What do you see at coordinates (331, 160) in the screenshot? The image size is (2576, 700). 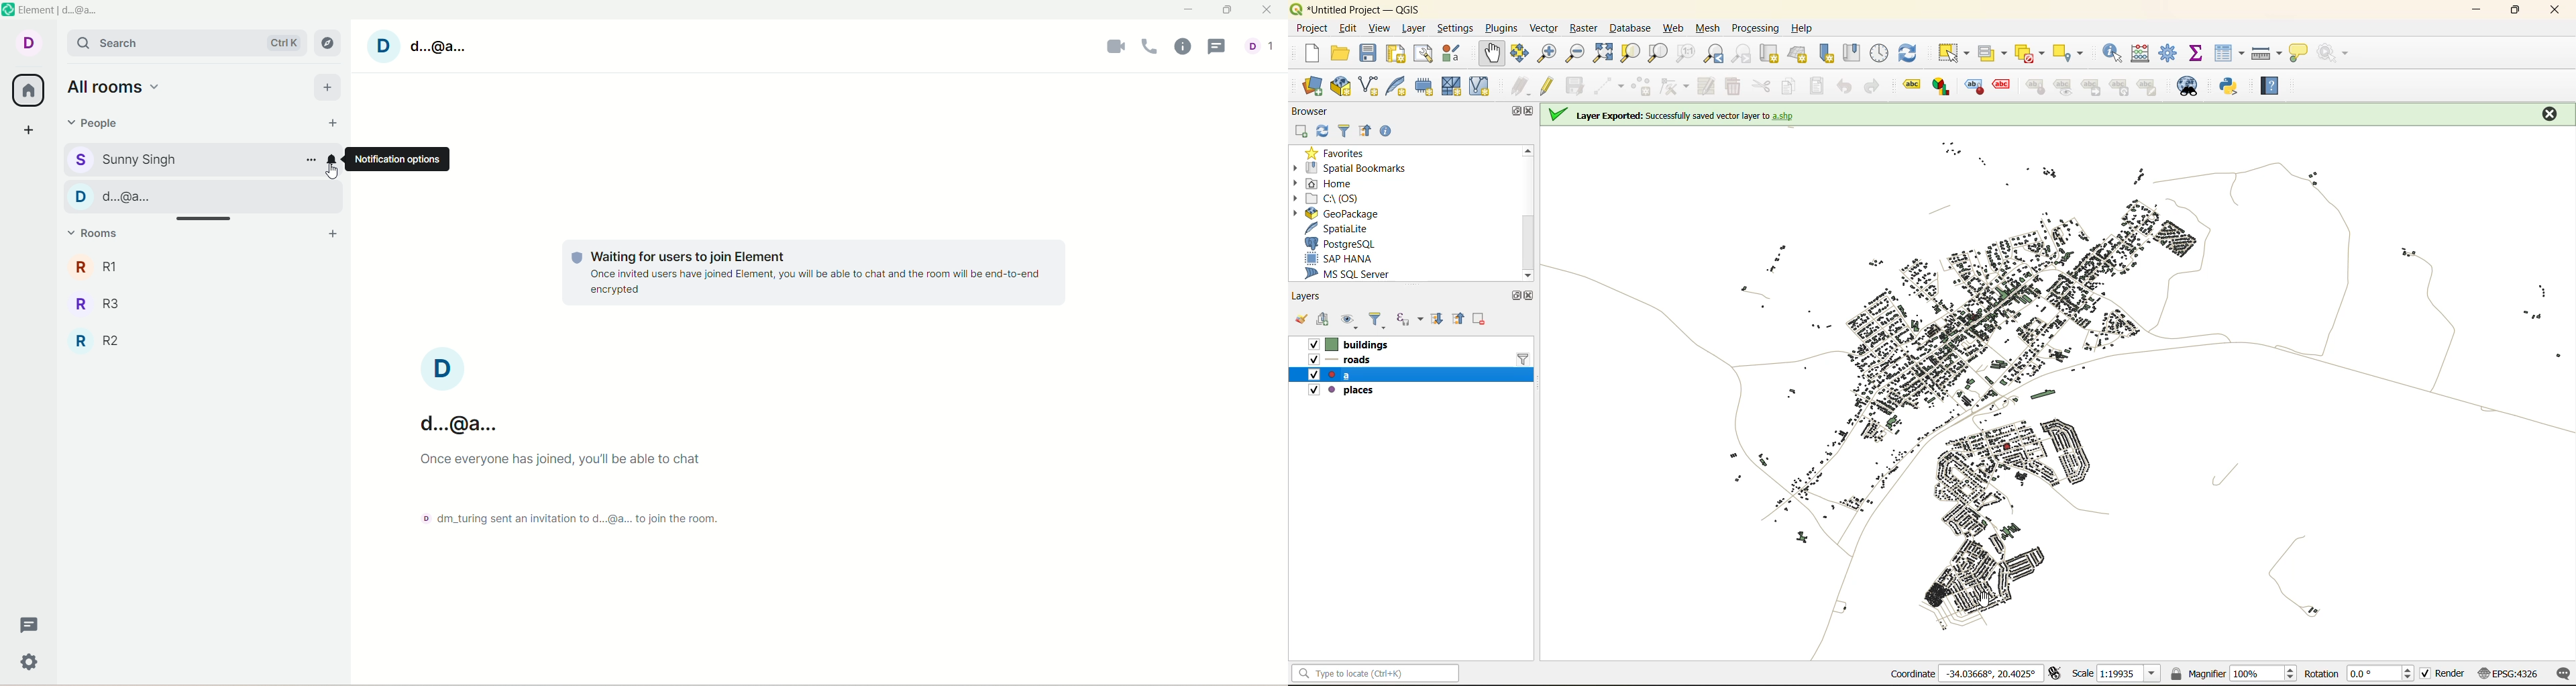 I see `notification` at bounding box center [331, 160].